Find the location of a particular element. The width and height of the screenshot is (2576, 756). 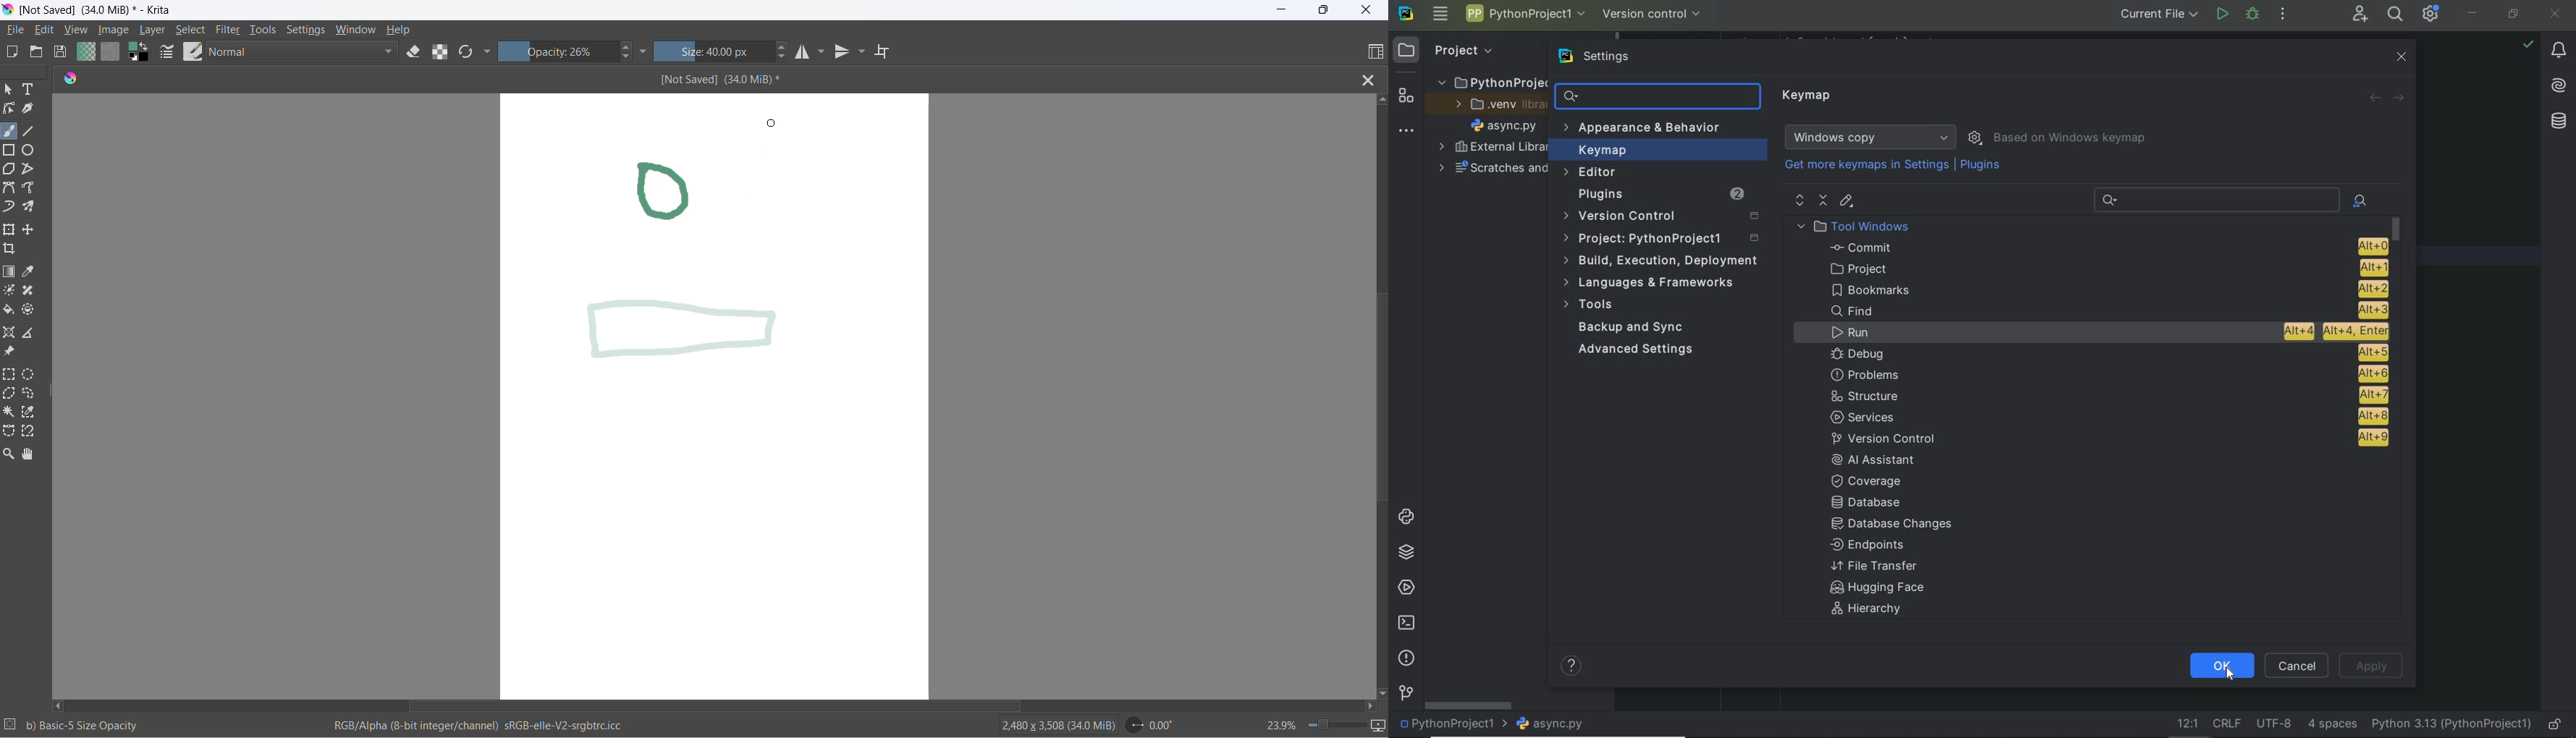

horizontal mirror tool is located at coordinates (803, 52).